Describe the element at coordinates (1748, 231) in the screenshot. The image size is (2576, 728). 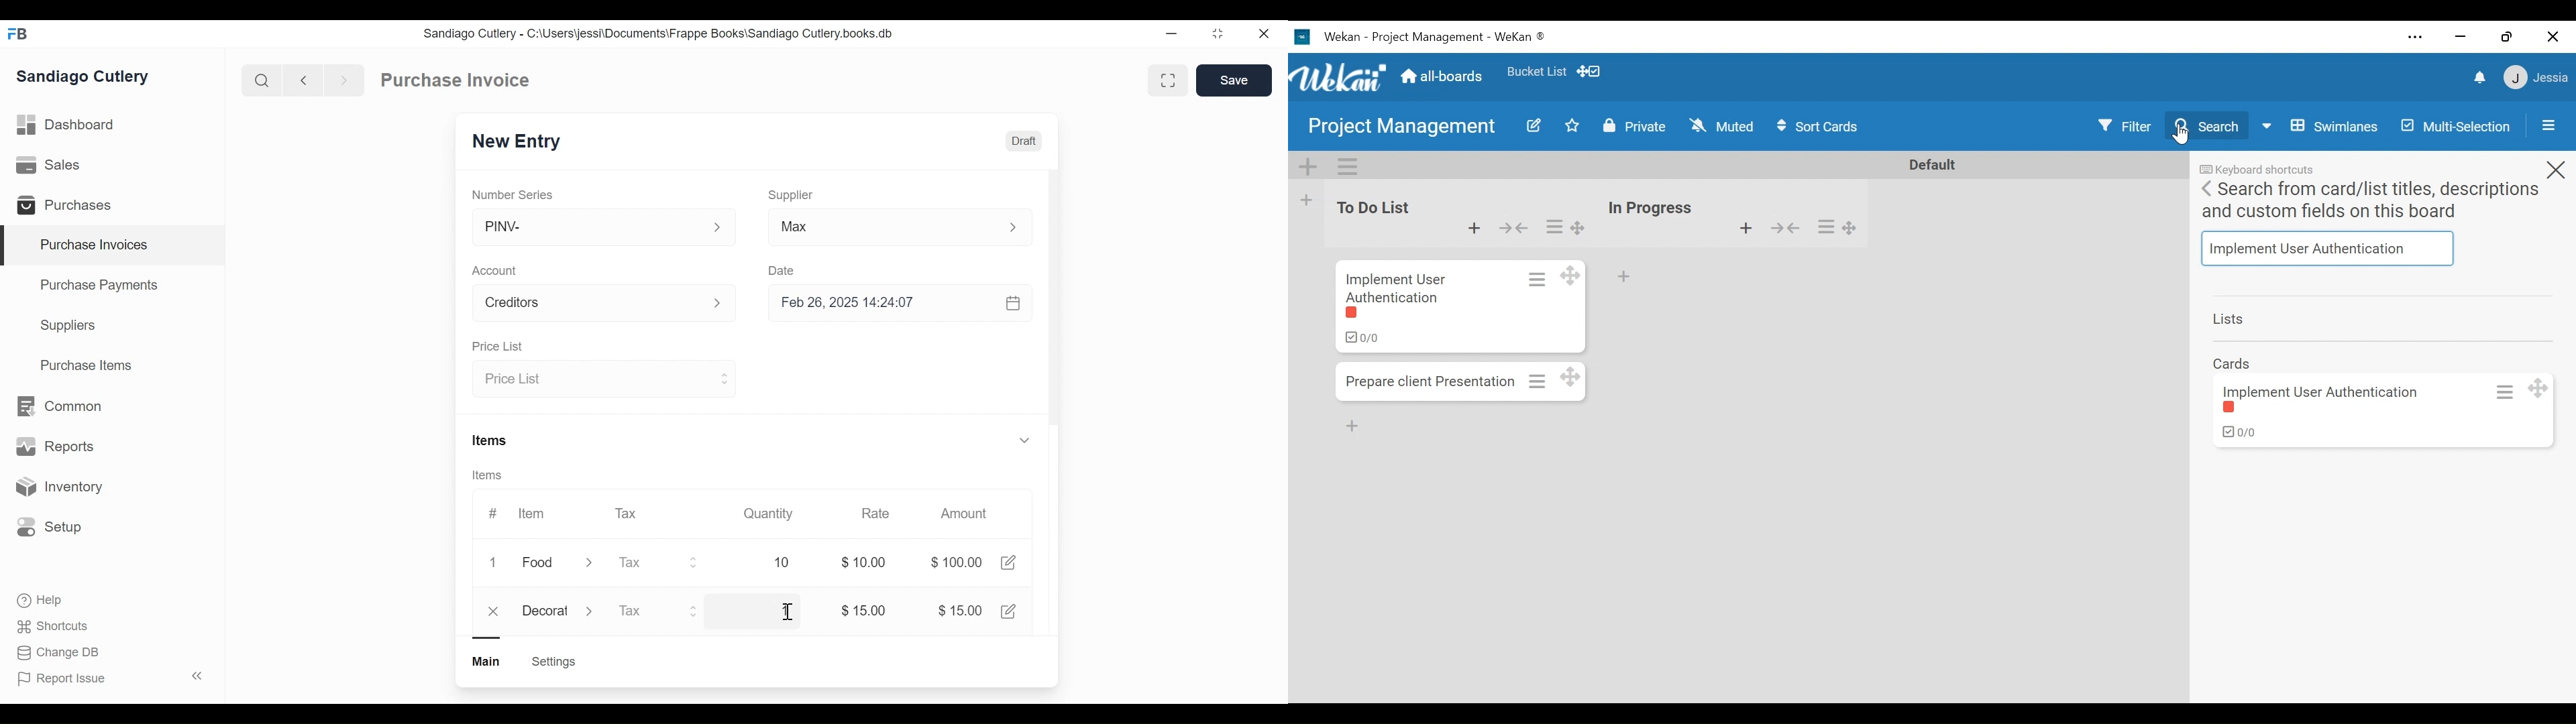
I see `Add card to top of the list` at that location.